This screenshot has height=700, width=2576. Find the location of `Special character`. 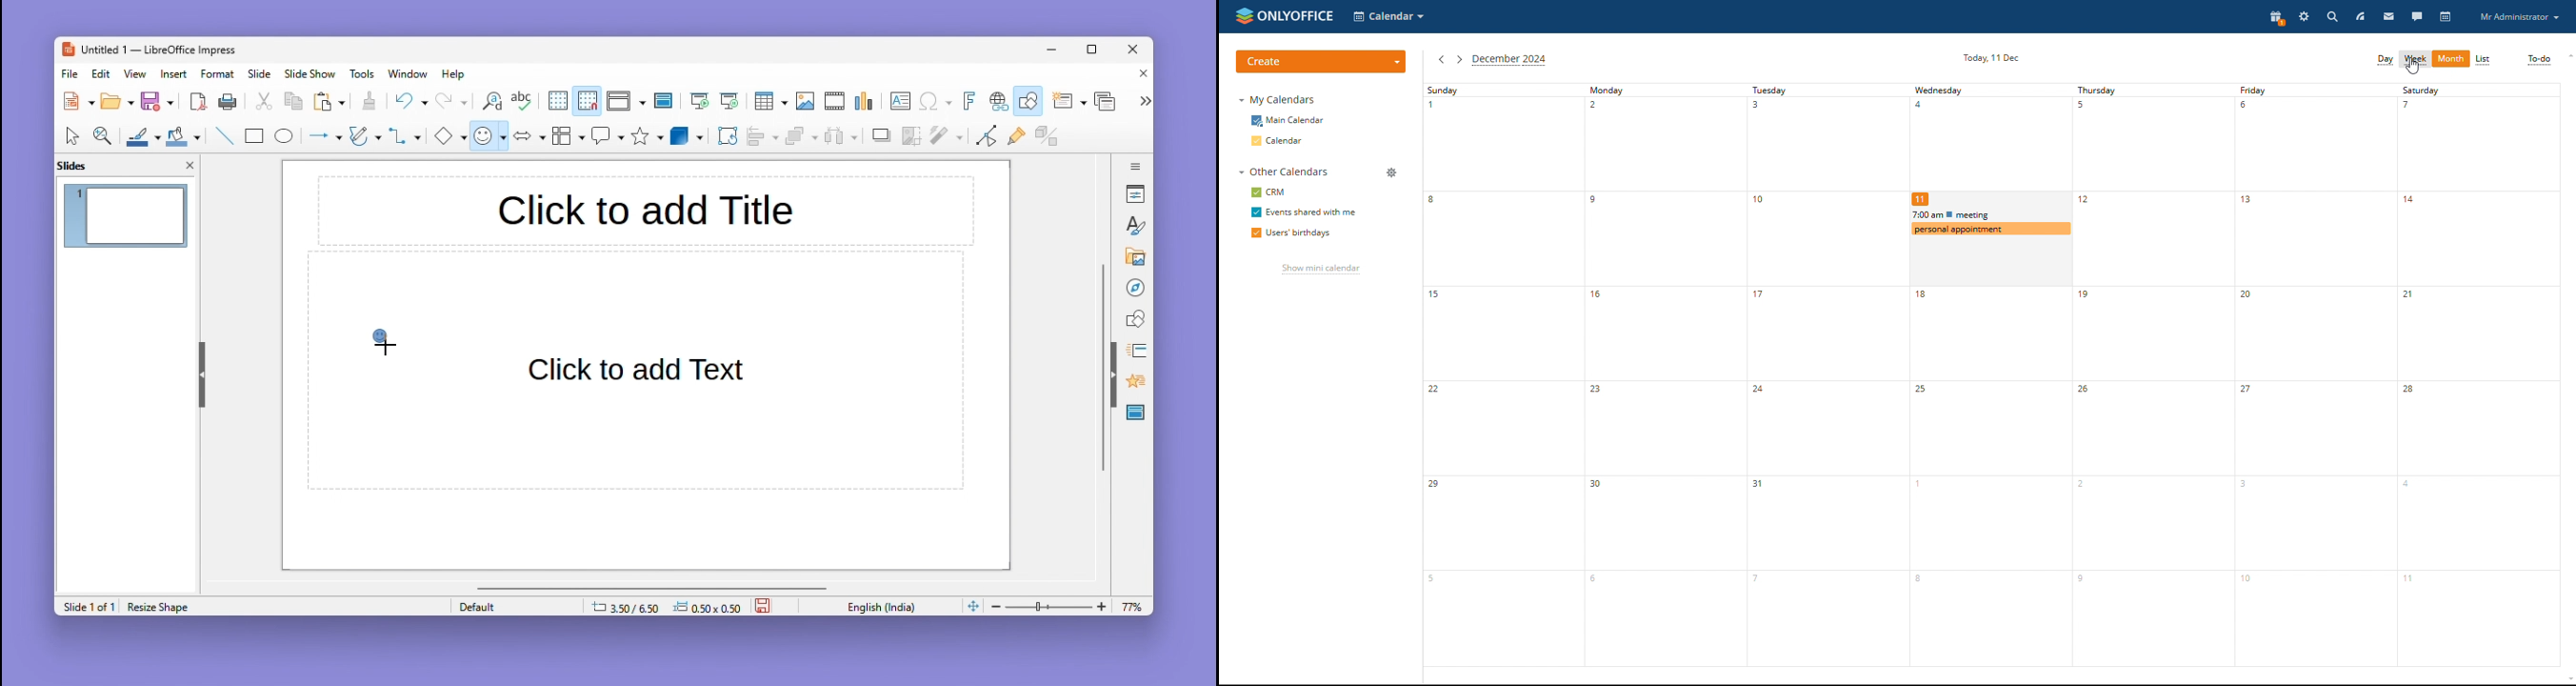

Special character is located at coordinates (936, 103).